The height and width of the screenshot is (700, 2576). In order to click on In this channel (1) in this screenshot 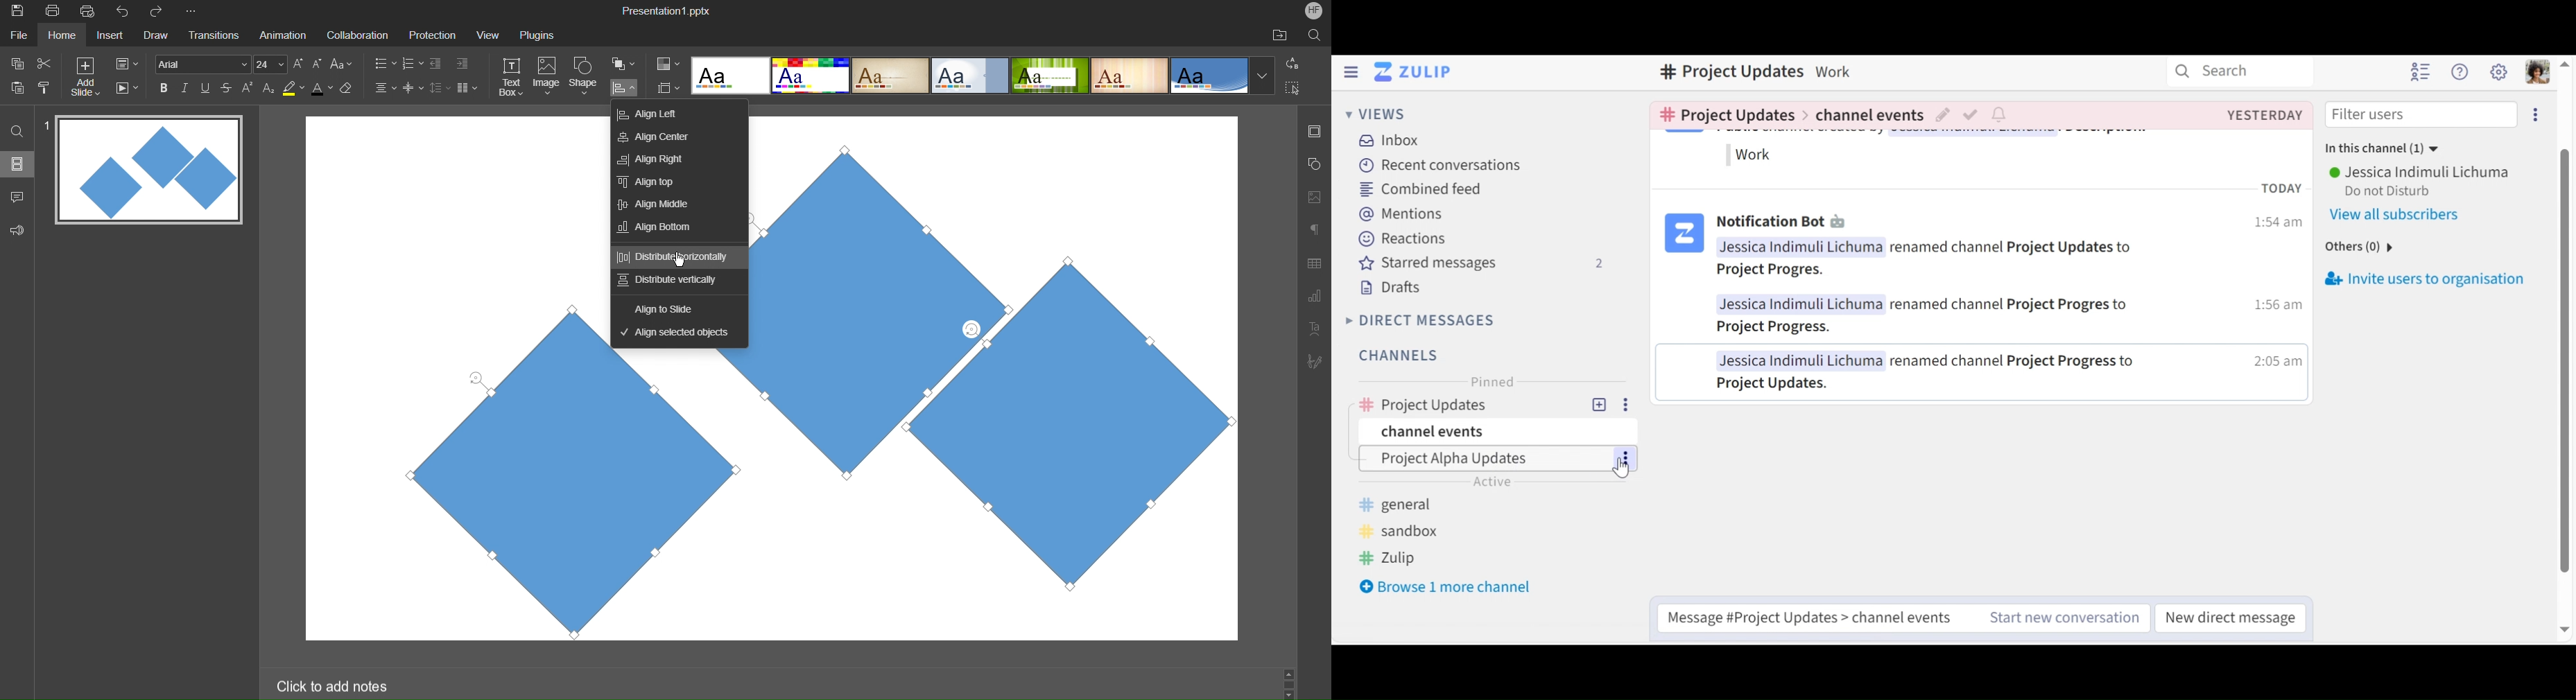, I will do `click(2377, 149)`.